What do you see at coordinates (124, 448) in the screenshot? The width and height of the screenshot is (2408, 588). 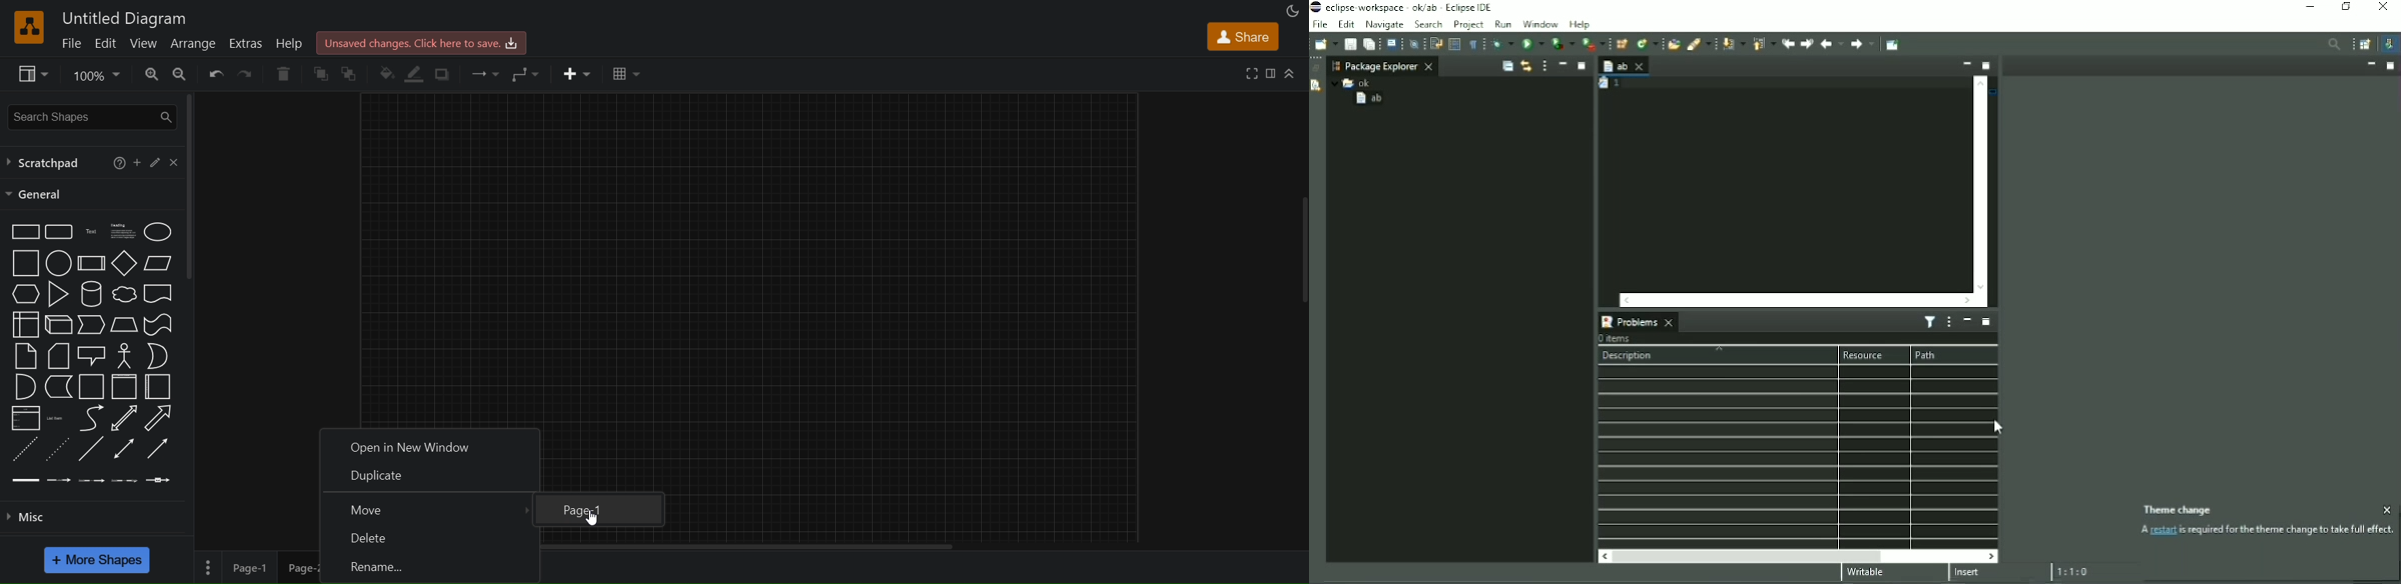 I see `bidirectional connector` at bounding box center [124, 448].